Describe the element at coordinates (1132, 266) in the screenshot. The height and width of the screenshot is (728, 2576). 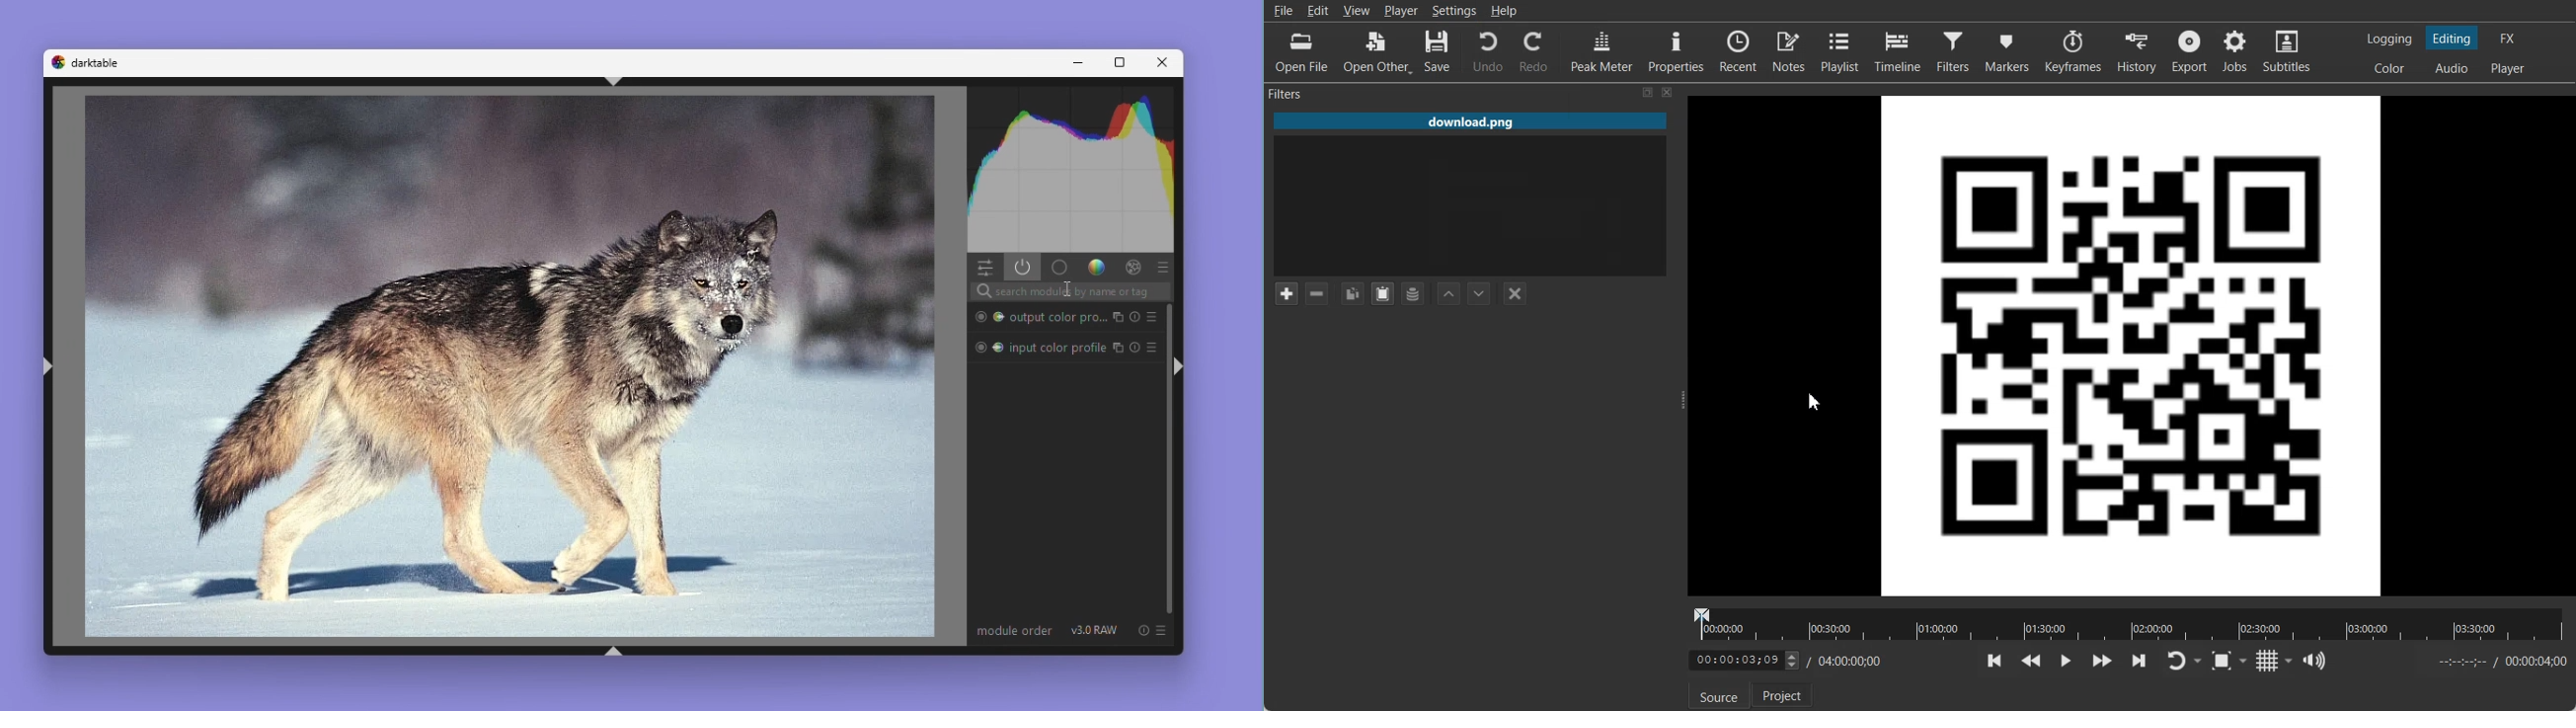
I see `Effect` at that location.